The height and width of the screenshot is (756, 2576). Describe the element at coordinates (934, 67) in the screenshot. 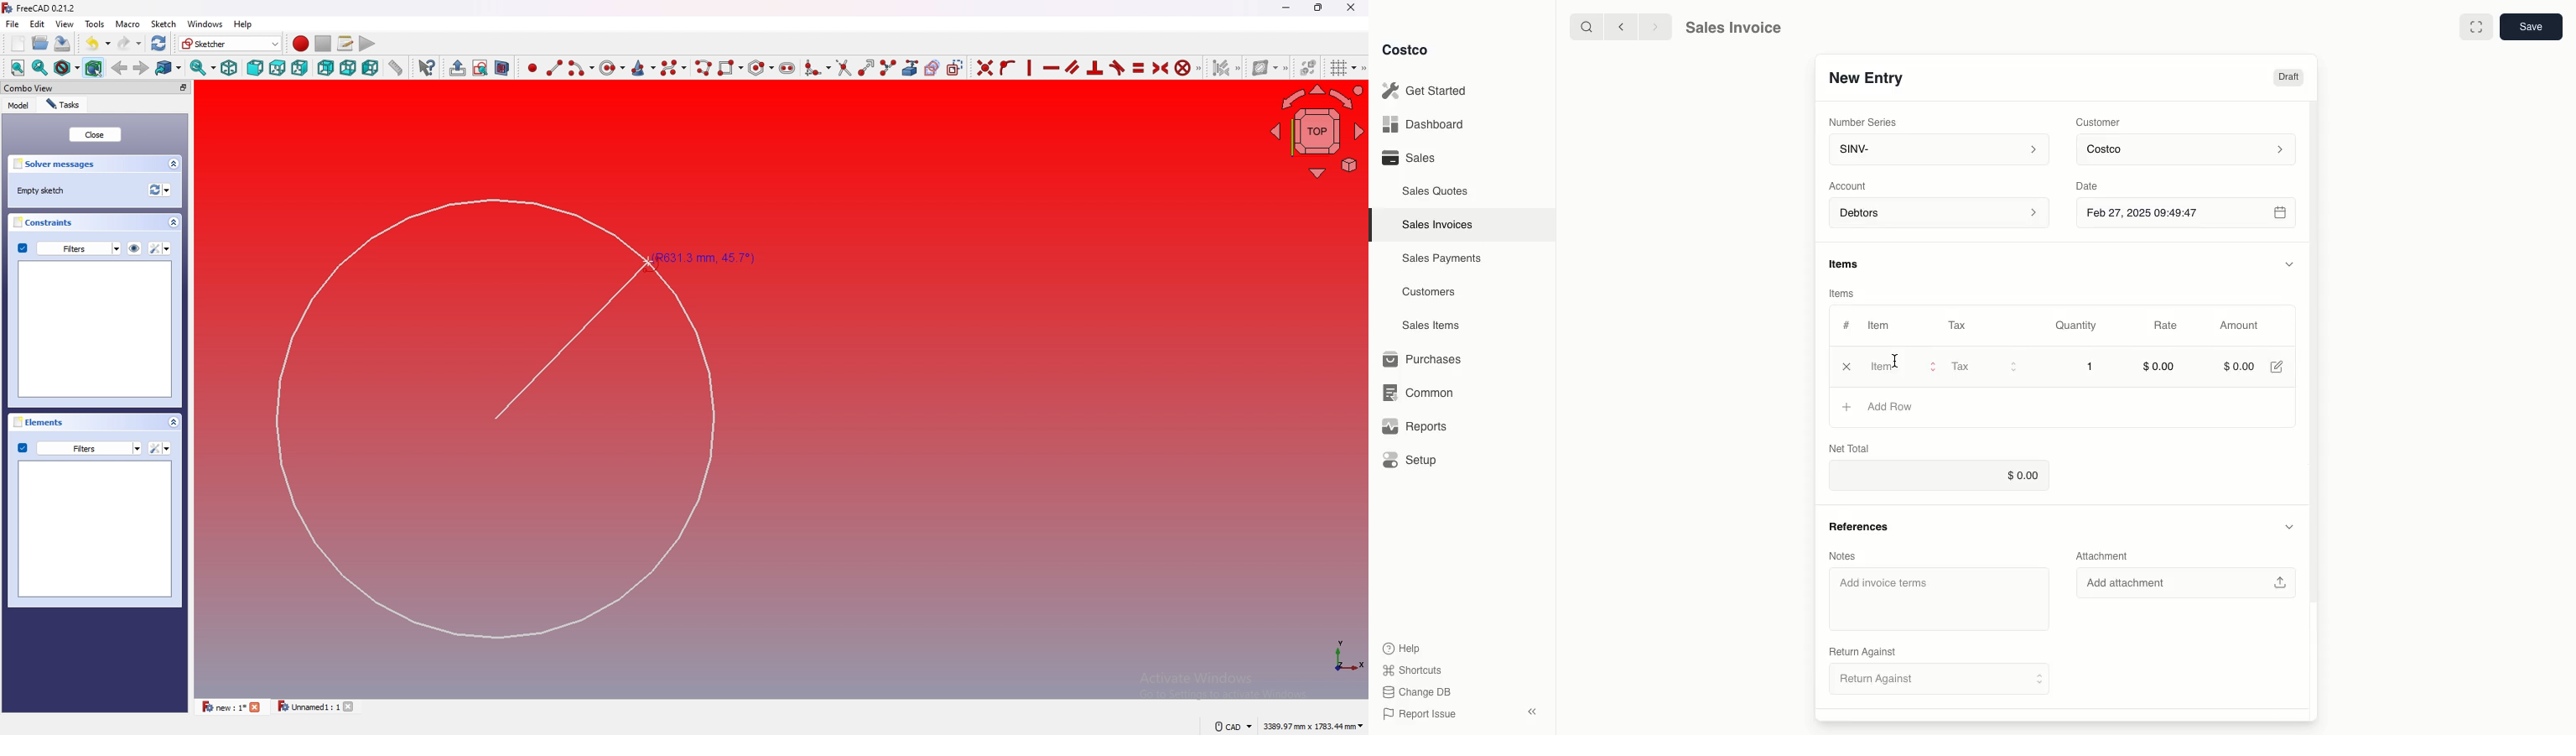

I see `create carbon copy` at that location.